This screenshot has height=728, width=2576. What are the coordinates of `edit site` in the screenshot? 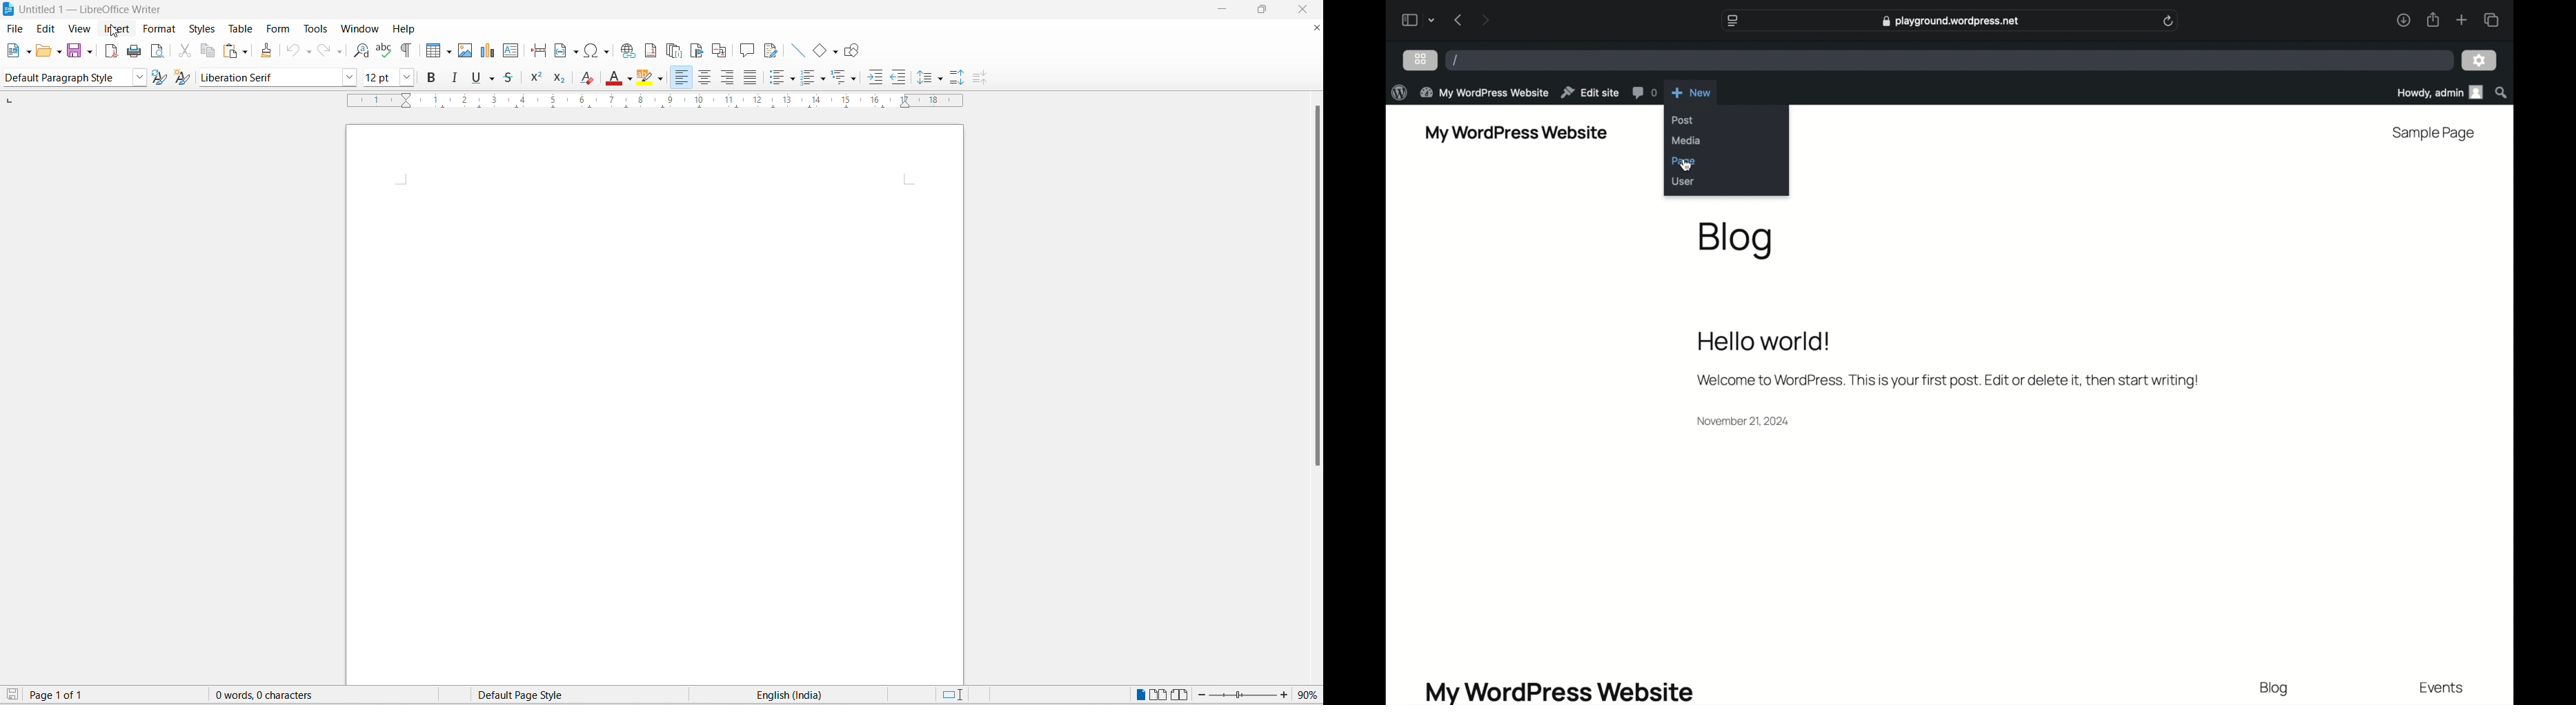 It's located at (1591, 93).